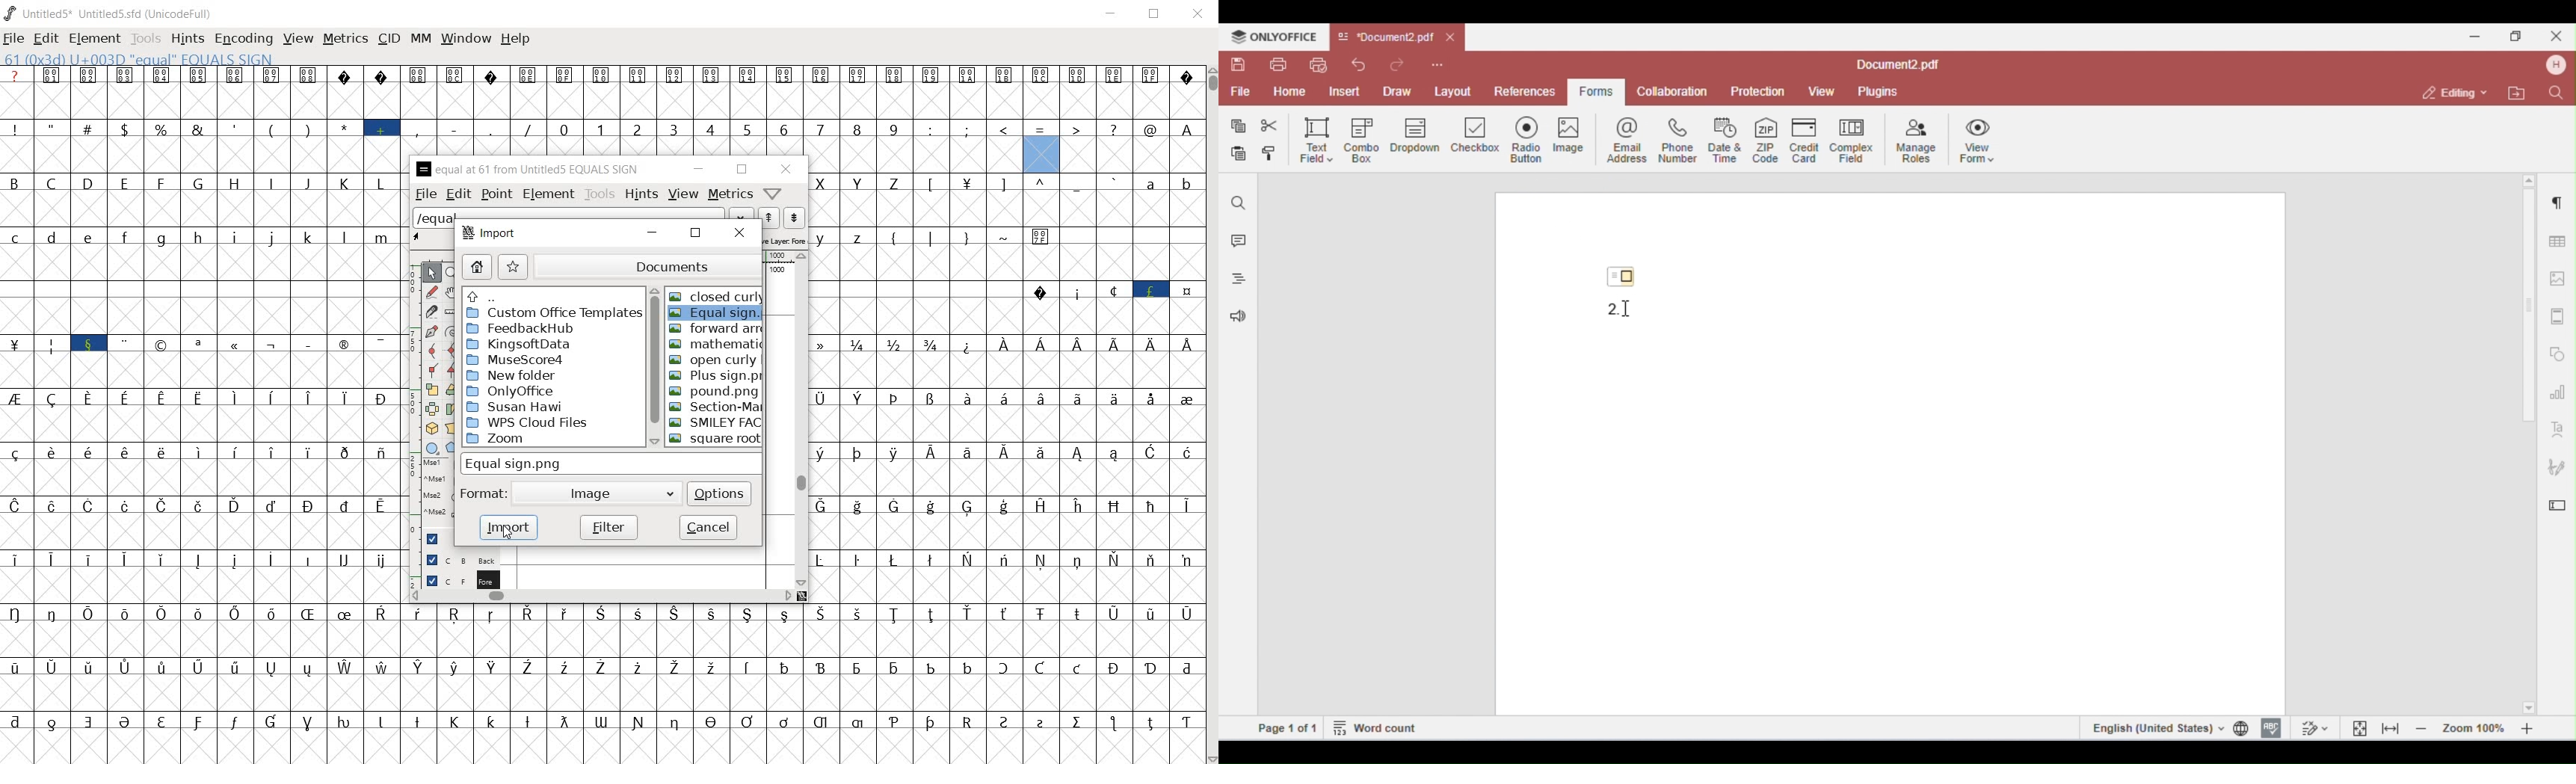  What do you see at coordinates (185, 38) in the screenshot?
I see `hints` at bounding box center [185, 38].